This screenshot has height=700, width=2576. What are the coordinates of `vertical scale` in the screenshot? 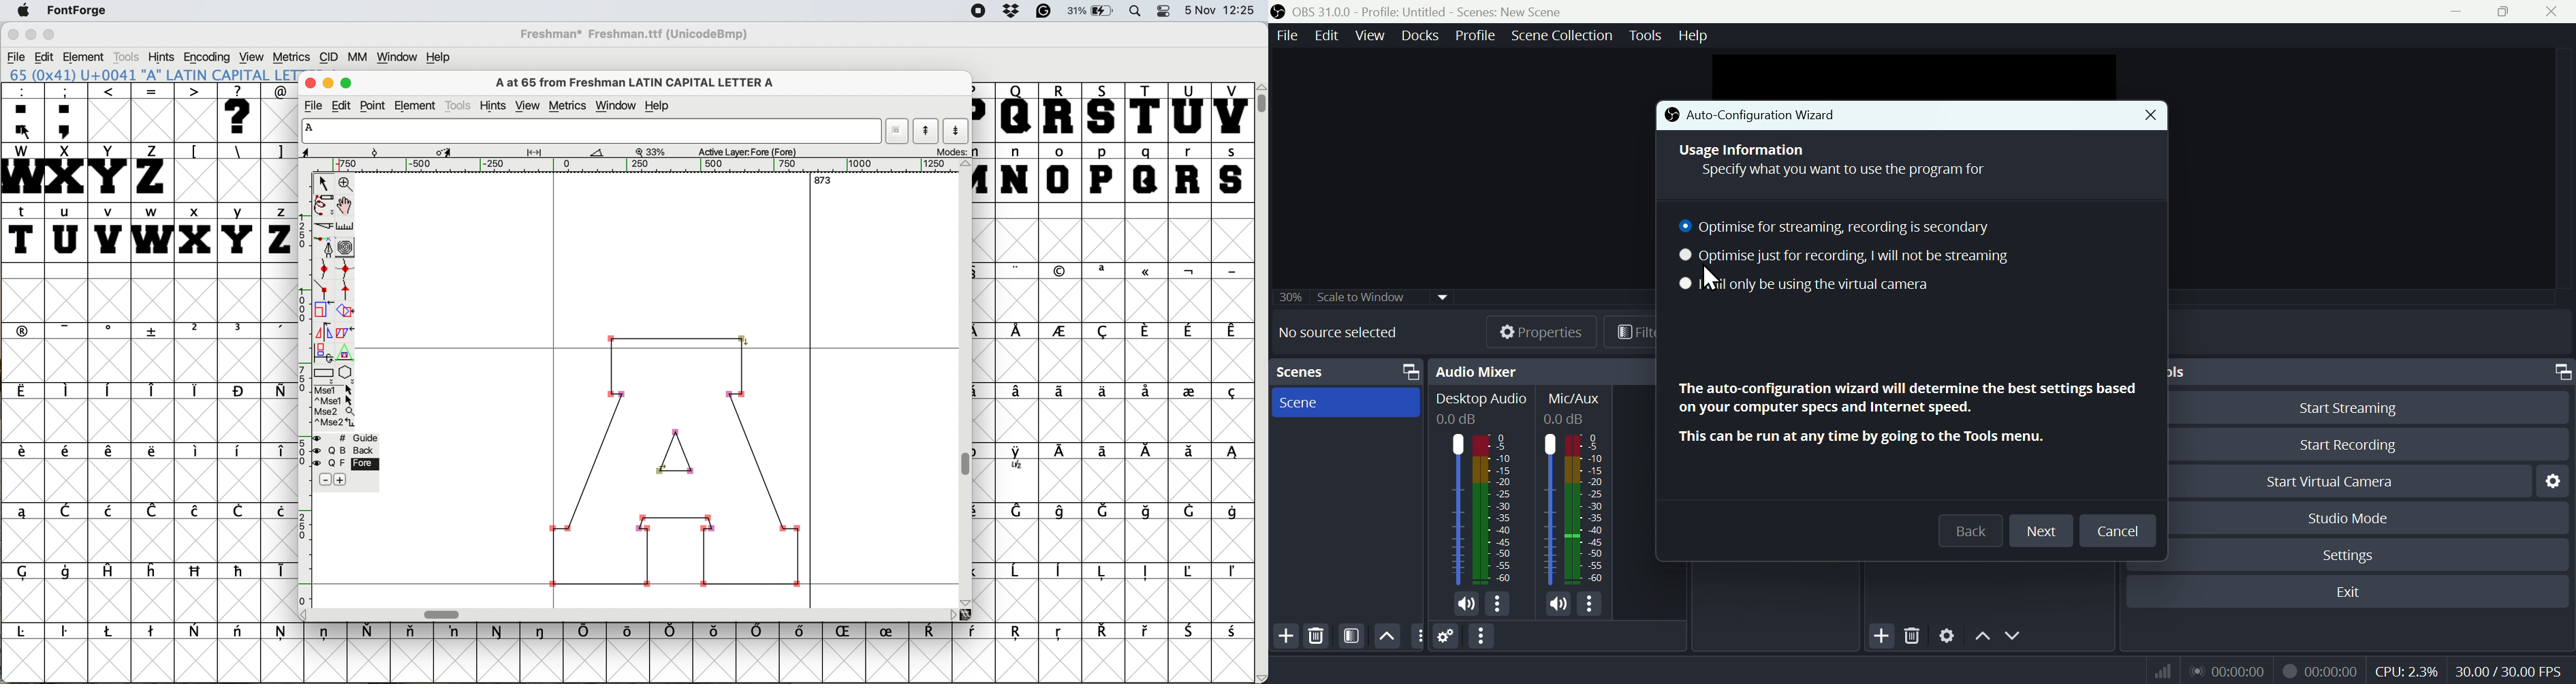 It's located at (301, 394).